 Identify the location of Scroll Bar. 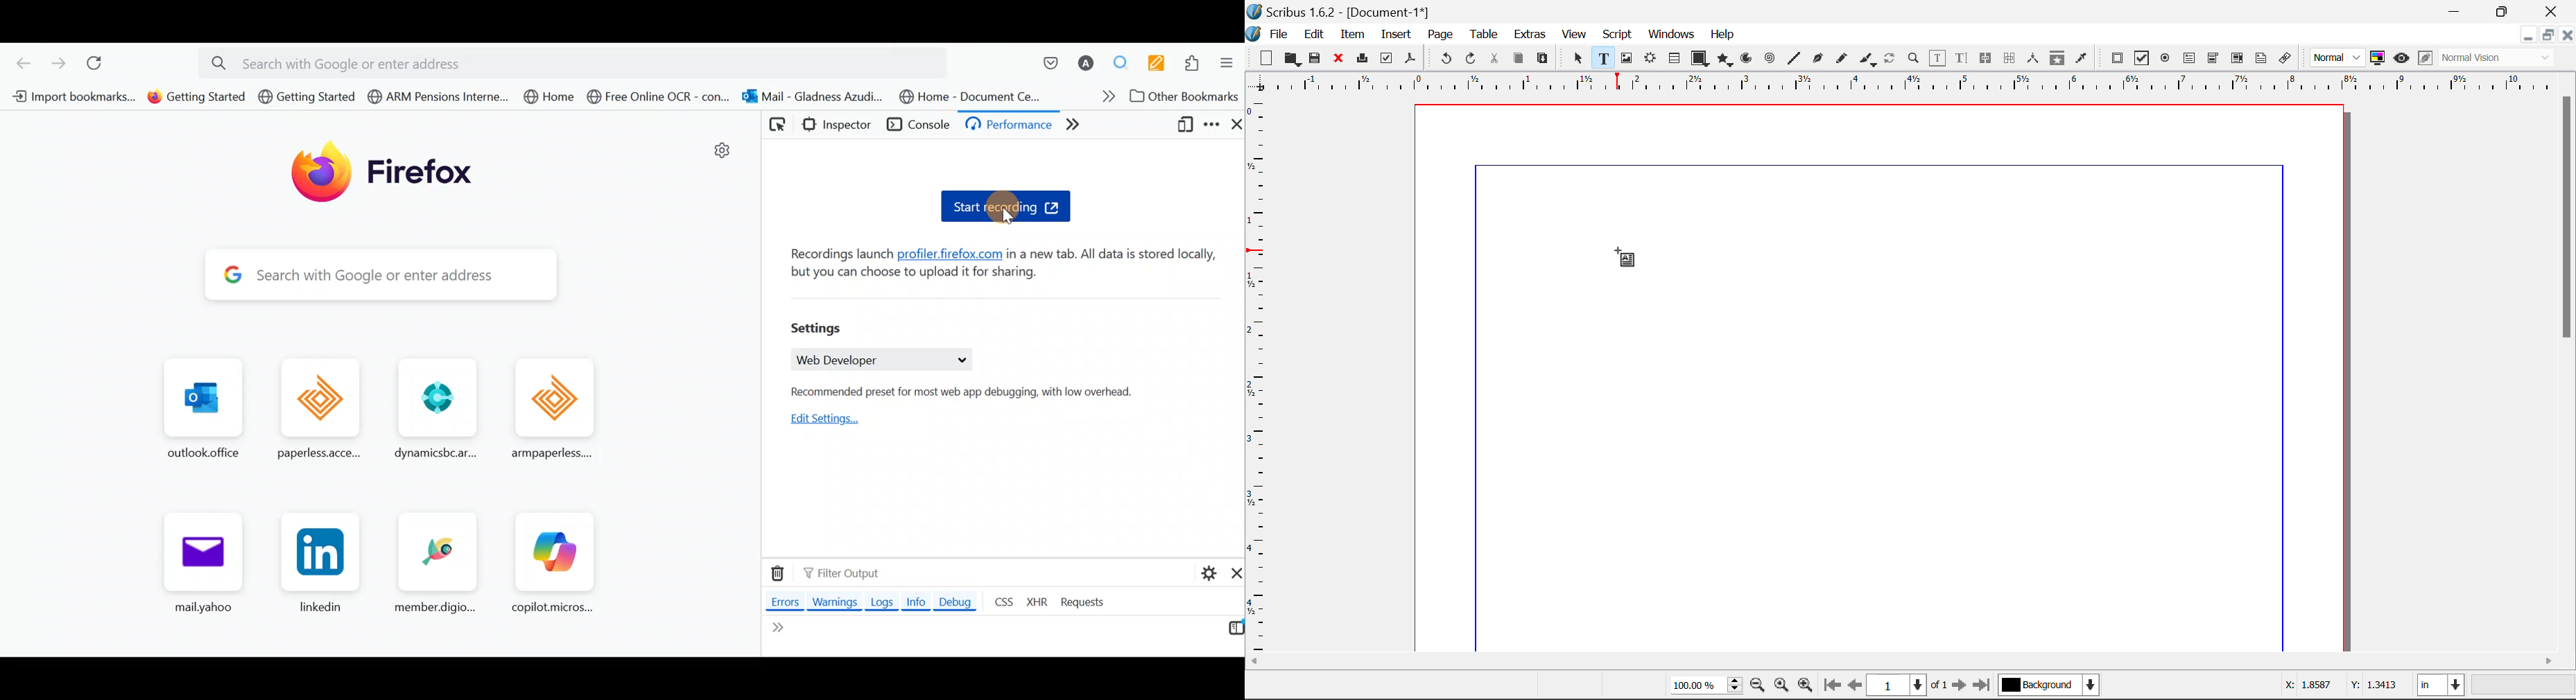
(1911, 662).